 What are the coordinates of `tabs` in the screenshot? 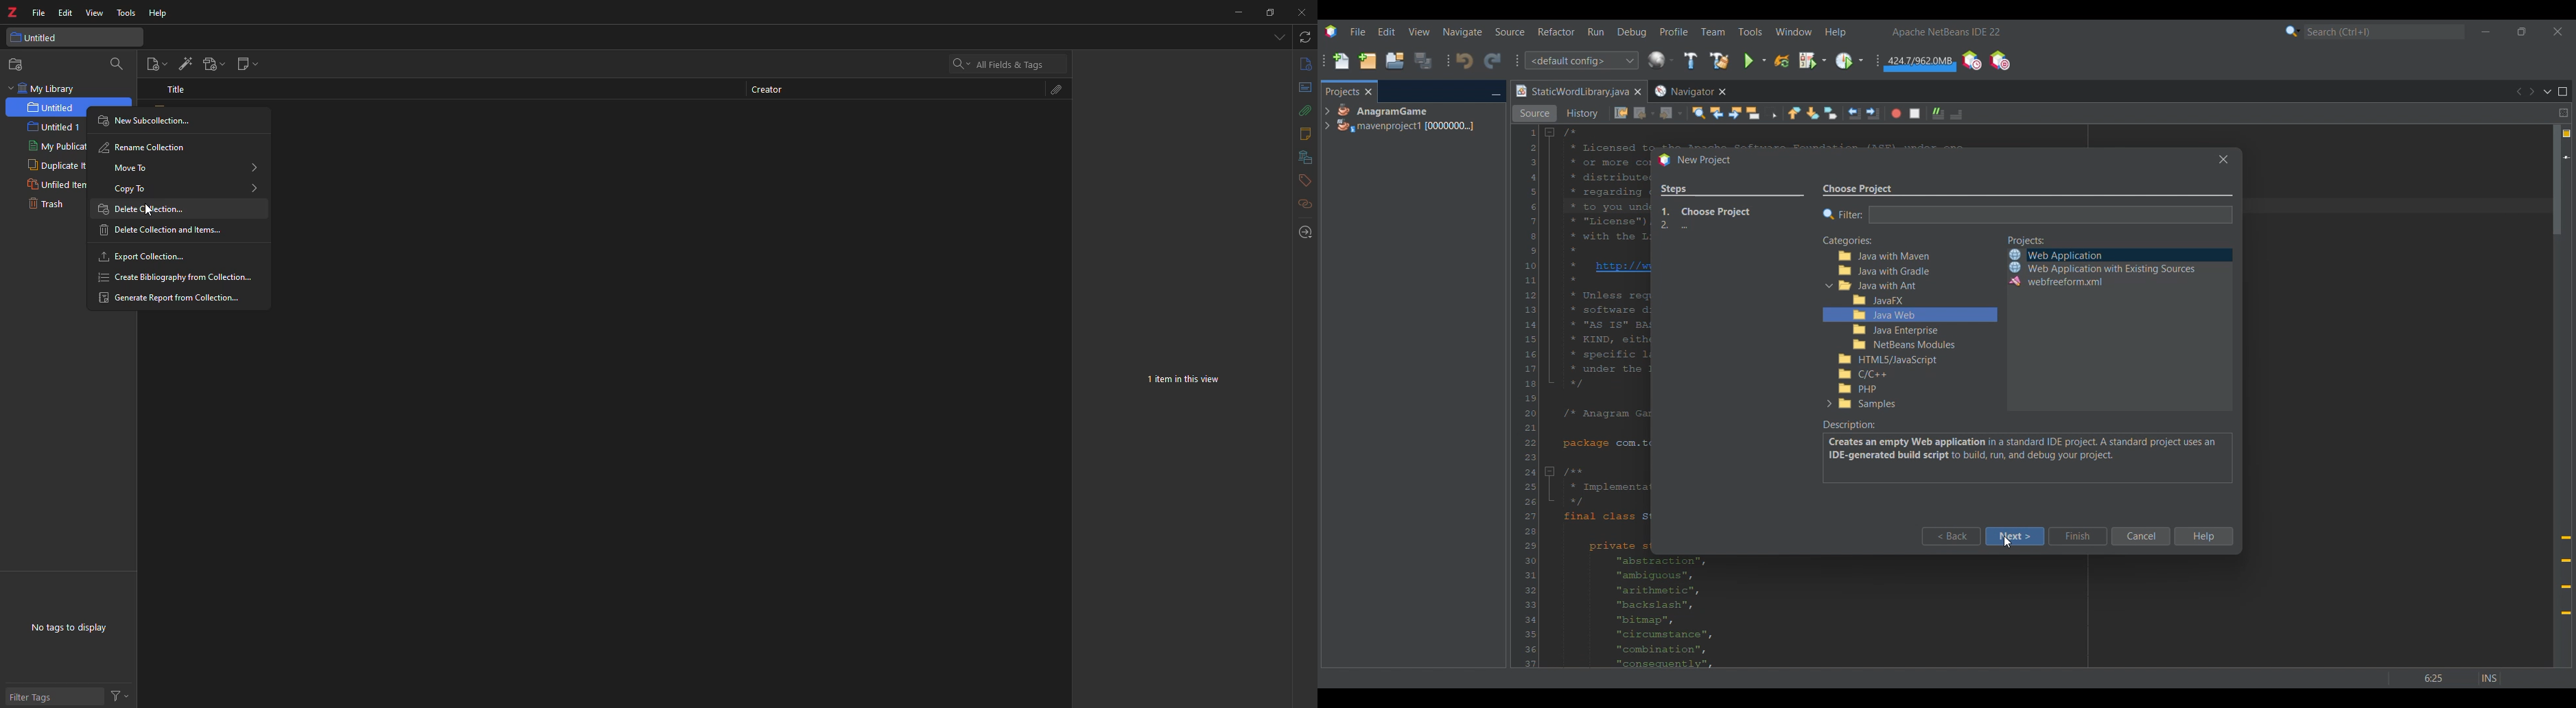 It's located at (1277, 38).